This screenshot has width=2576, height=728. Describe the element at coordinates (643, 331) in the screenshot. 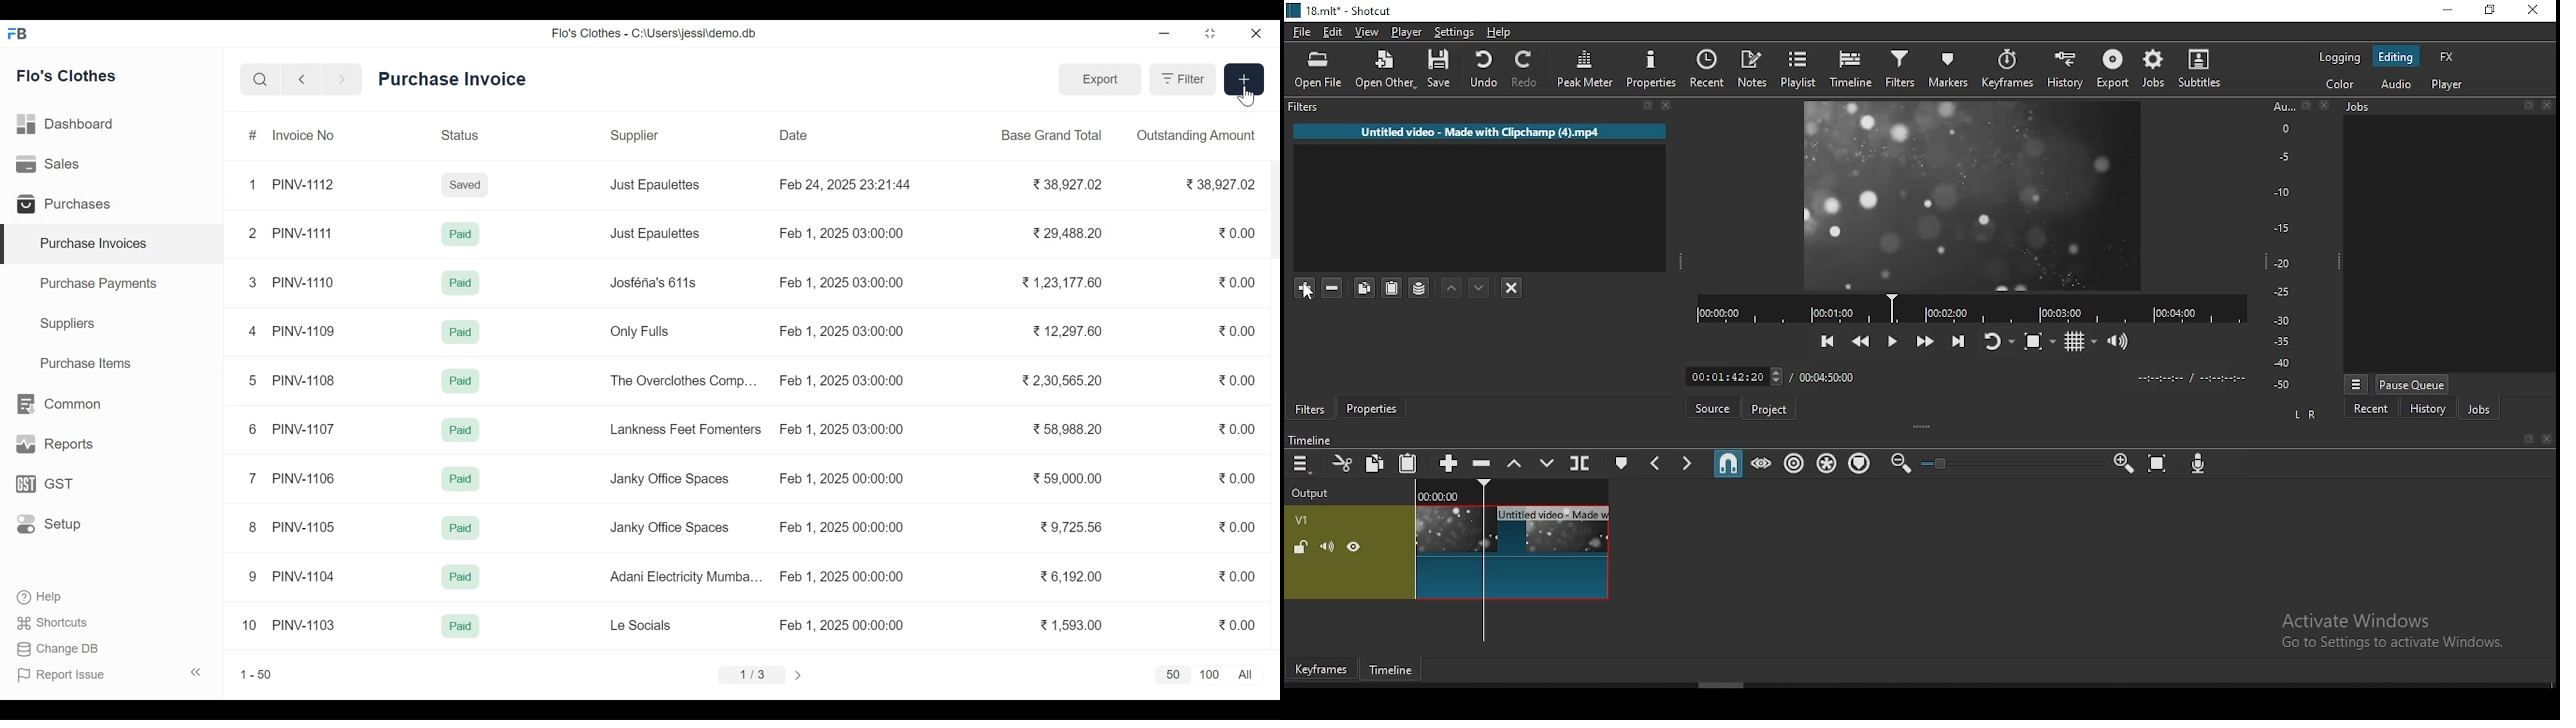

I see `Only Fulls` at that location.